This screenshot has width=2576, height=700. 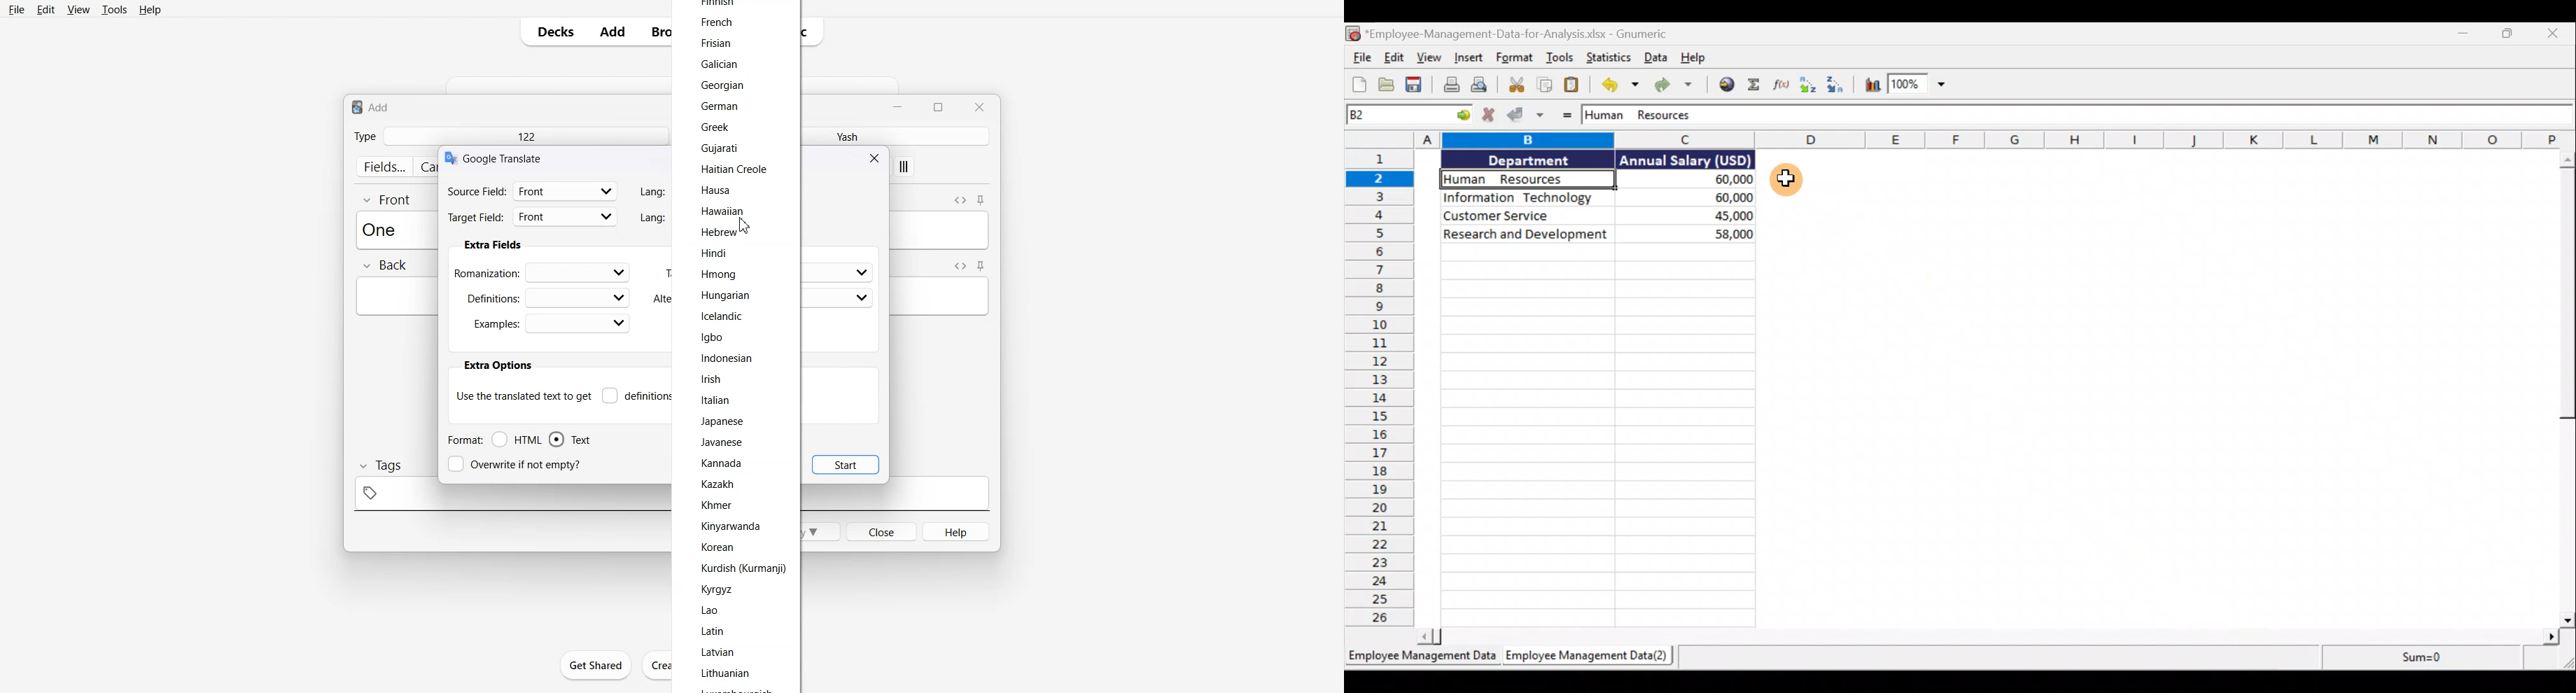 What do you see at coordinates (722, 421) in the screenshot?
I see `Japanese` at bounding box center [722, 421].